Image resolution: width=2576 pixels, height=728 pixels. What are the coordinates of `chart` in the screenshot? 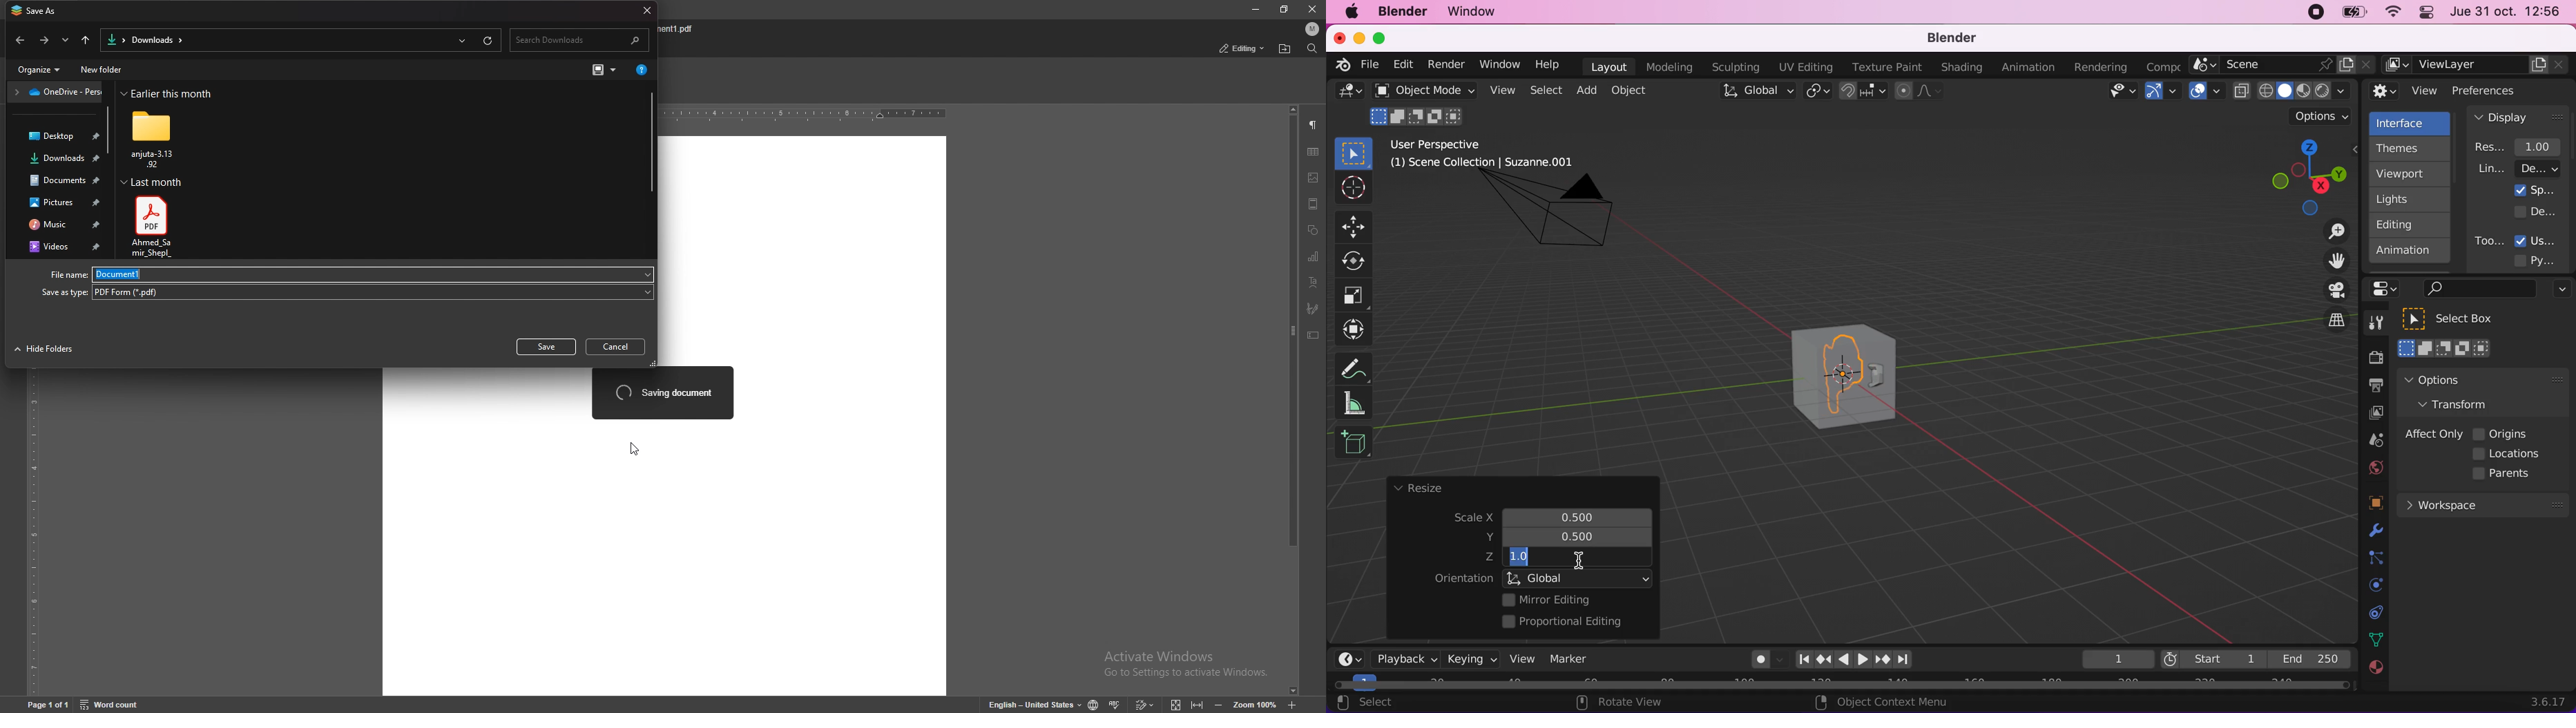 It's located at (1314, 256).